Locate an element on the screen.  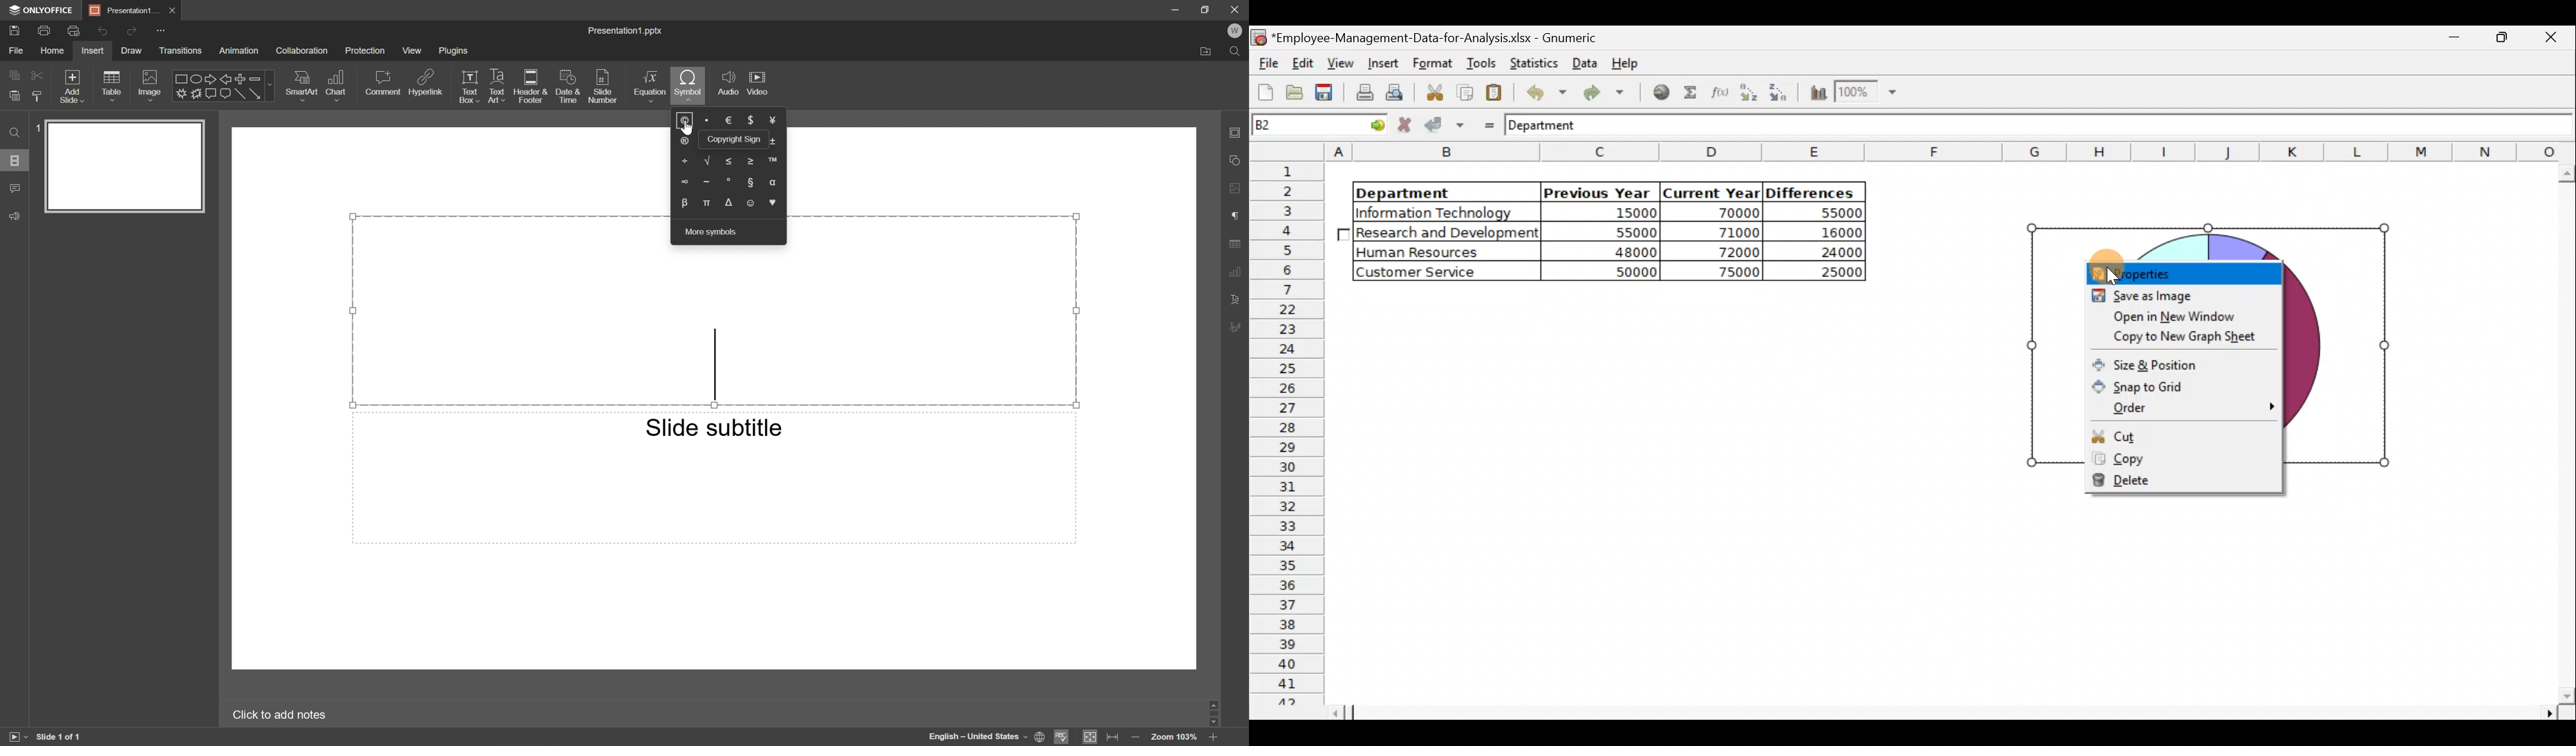
Copy is located at coordinates (2170, 459).